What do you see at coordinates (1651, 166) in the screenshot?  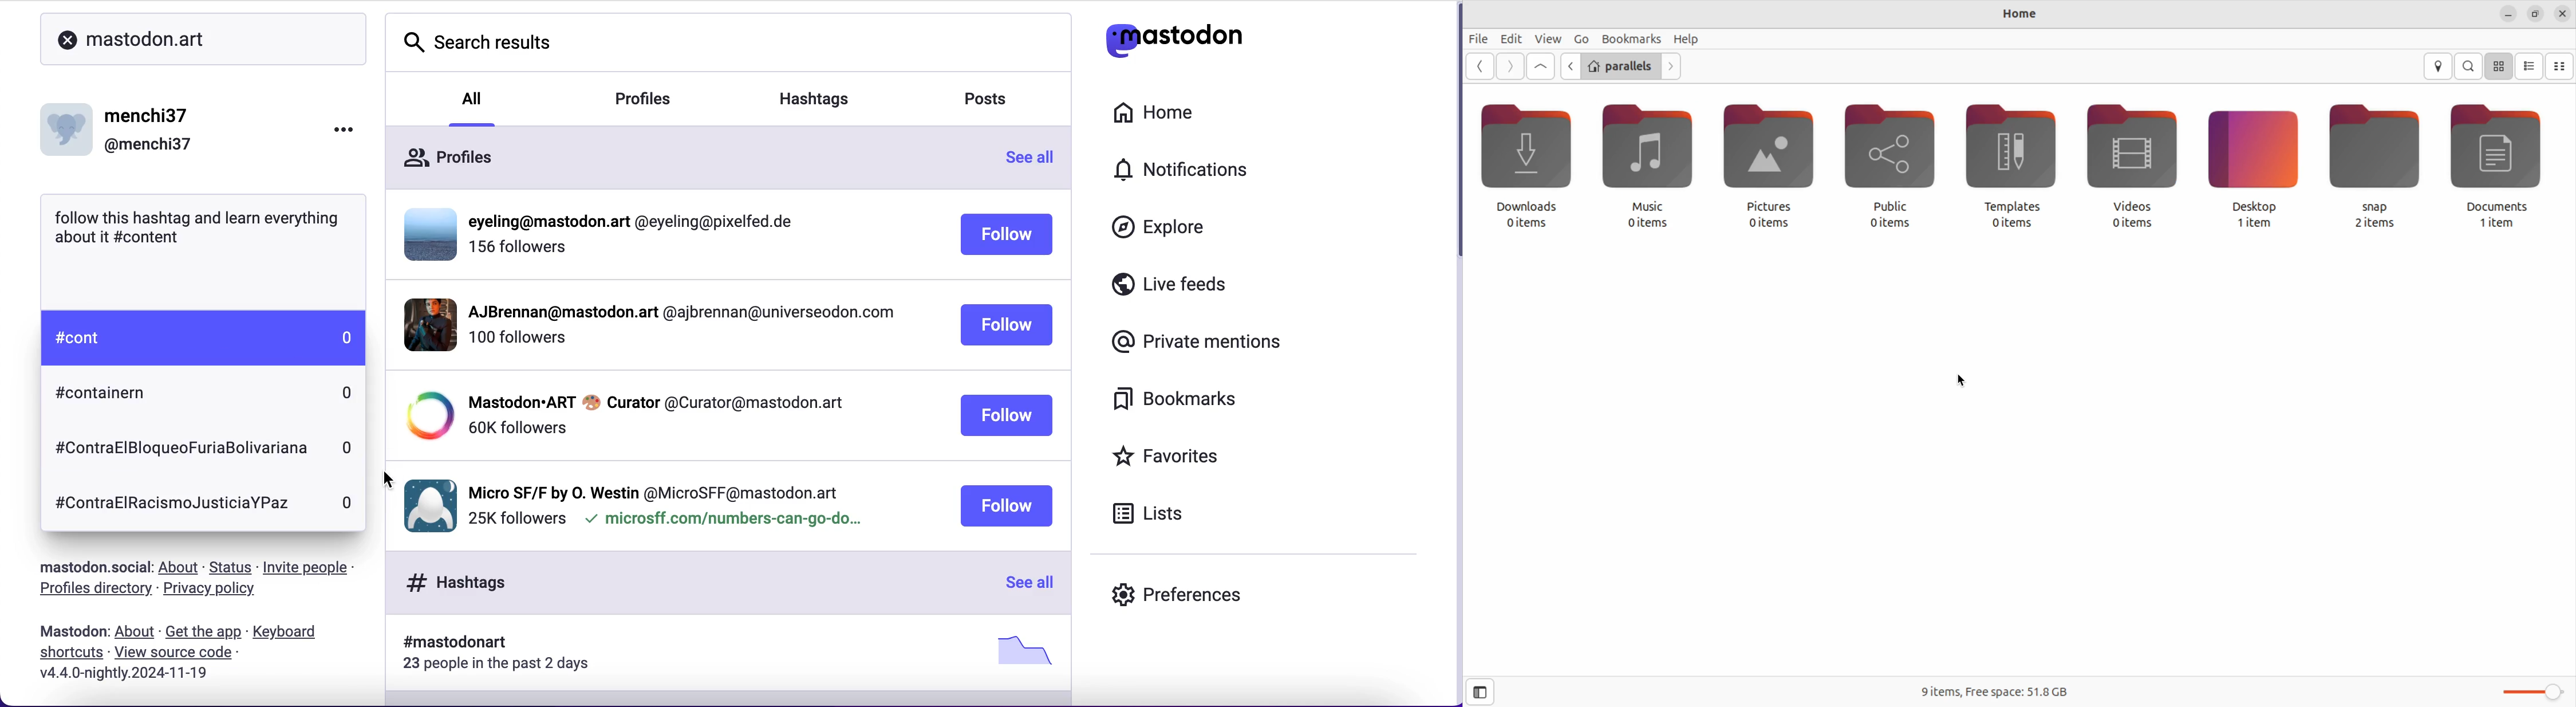 I see `music` at bounding box center [1651, 166].